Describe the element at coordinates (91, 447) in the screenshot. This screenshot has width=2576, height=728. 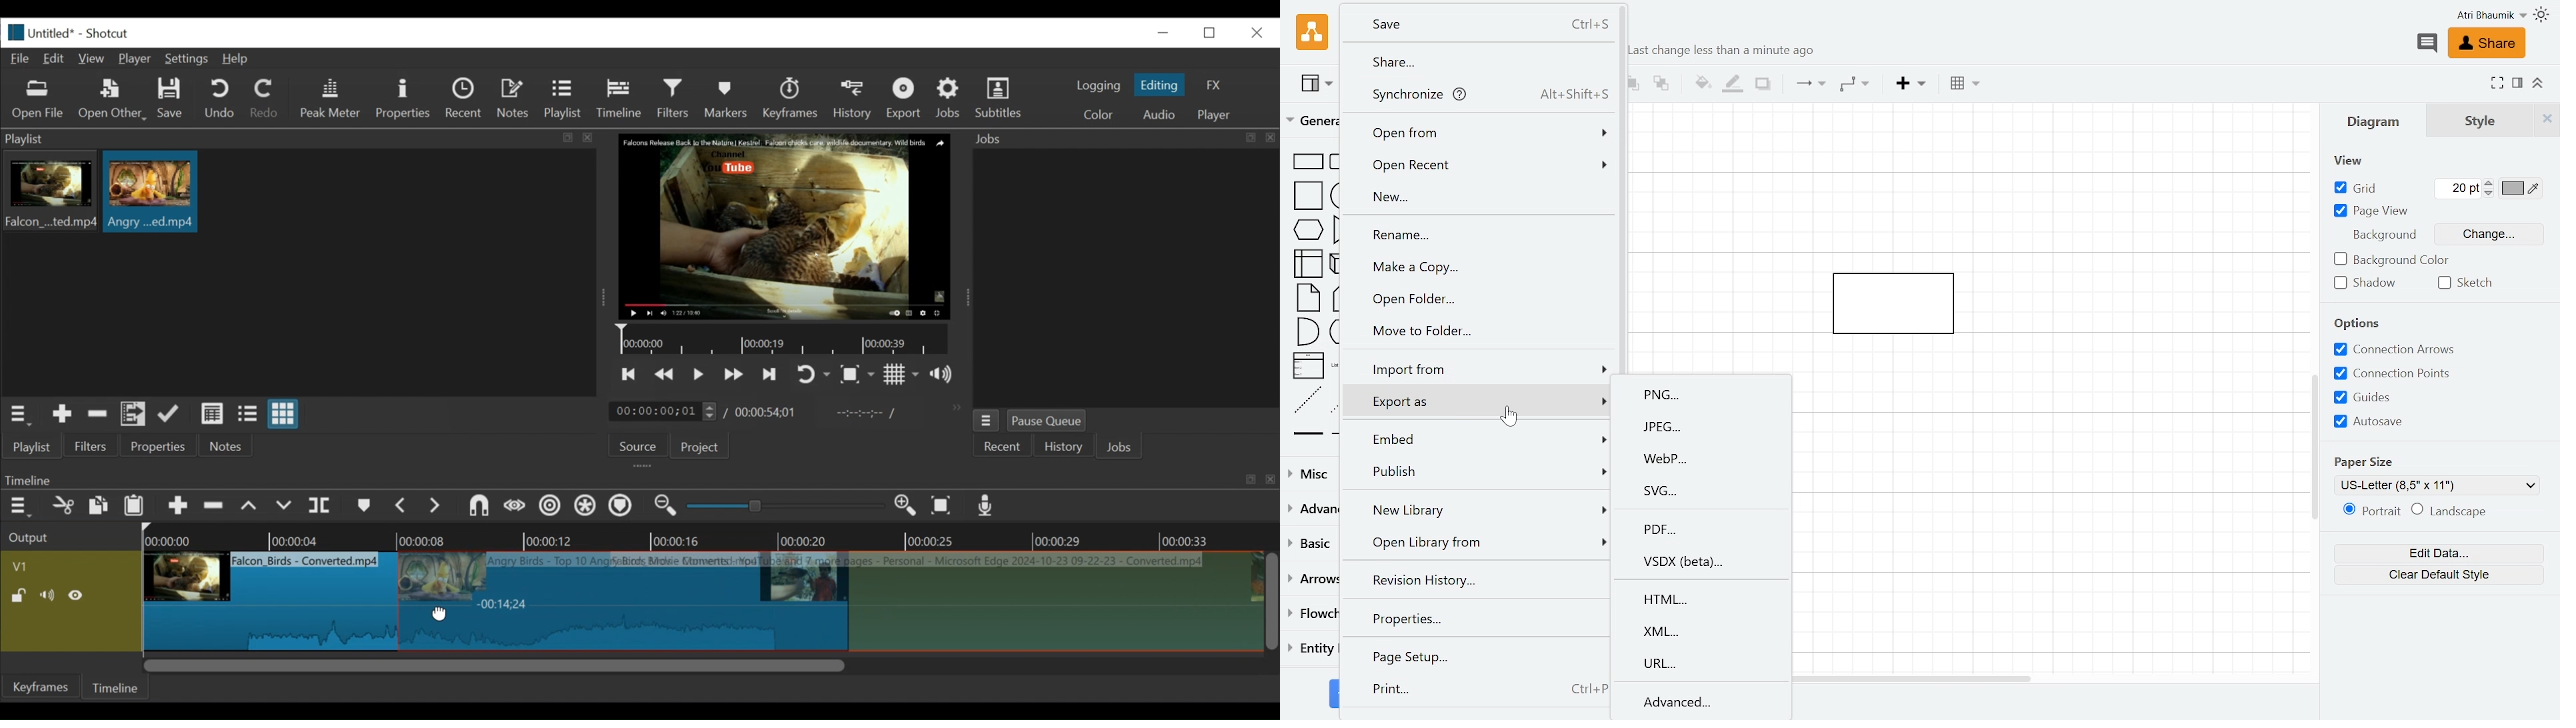
I see `Filters` at that location.